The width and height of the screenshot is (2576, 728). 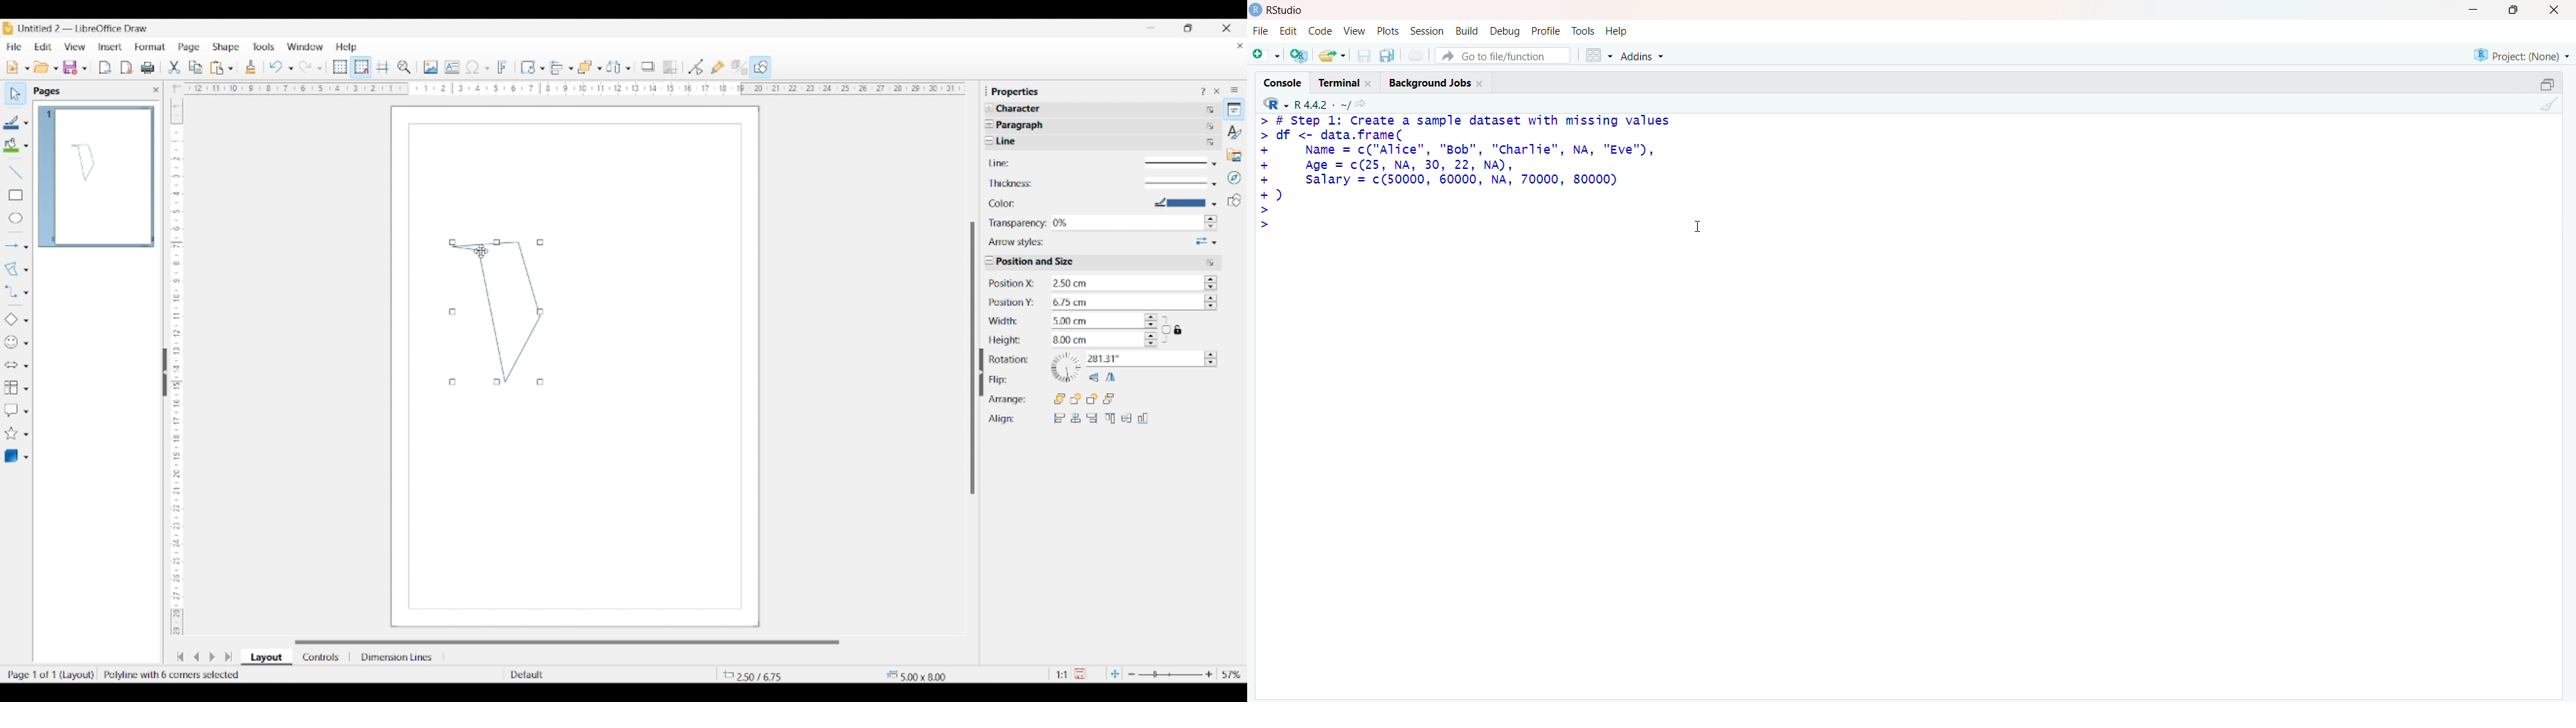 What do you see at coordinates (1427, 32) in the screenshot?
I see `Session` at bounding box center [1427, 32].